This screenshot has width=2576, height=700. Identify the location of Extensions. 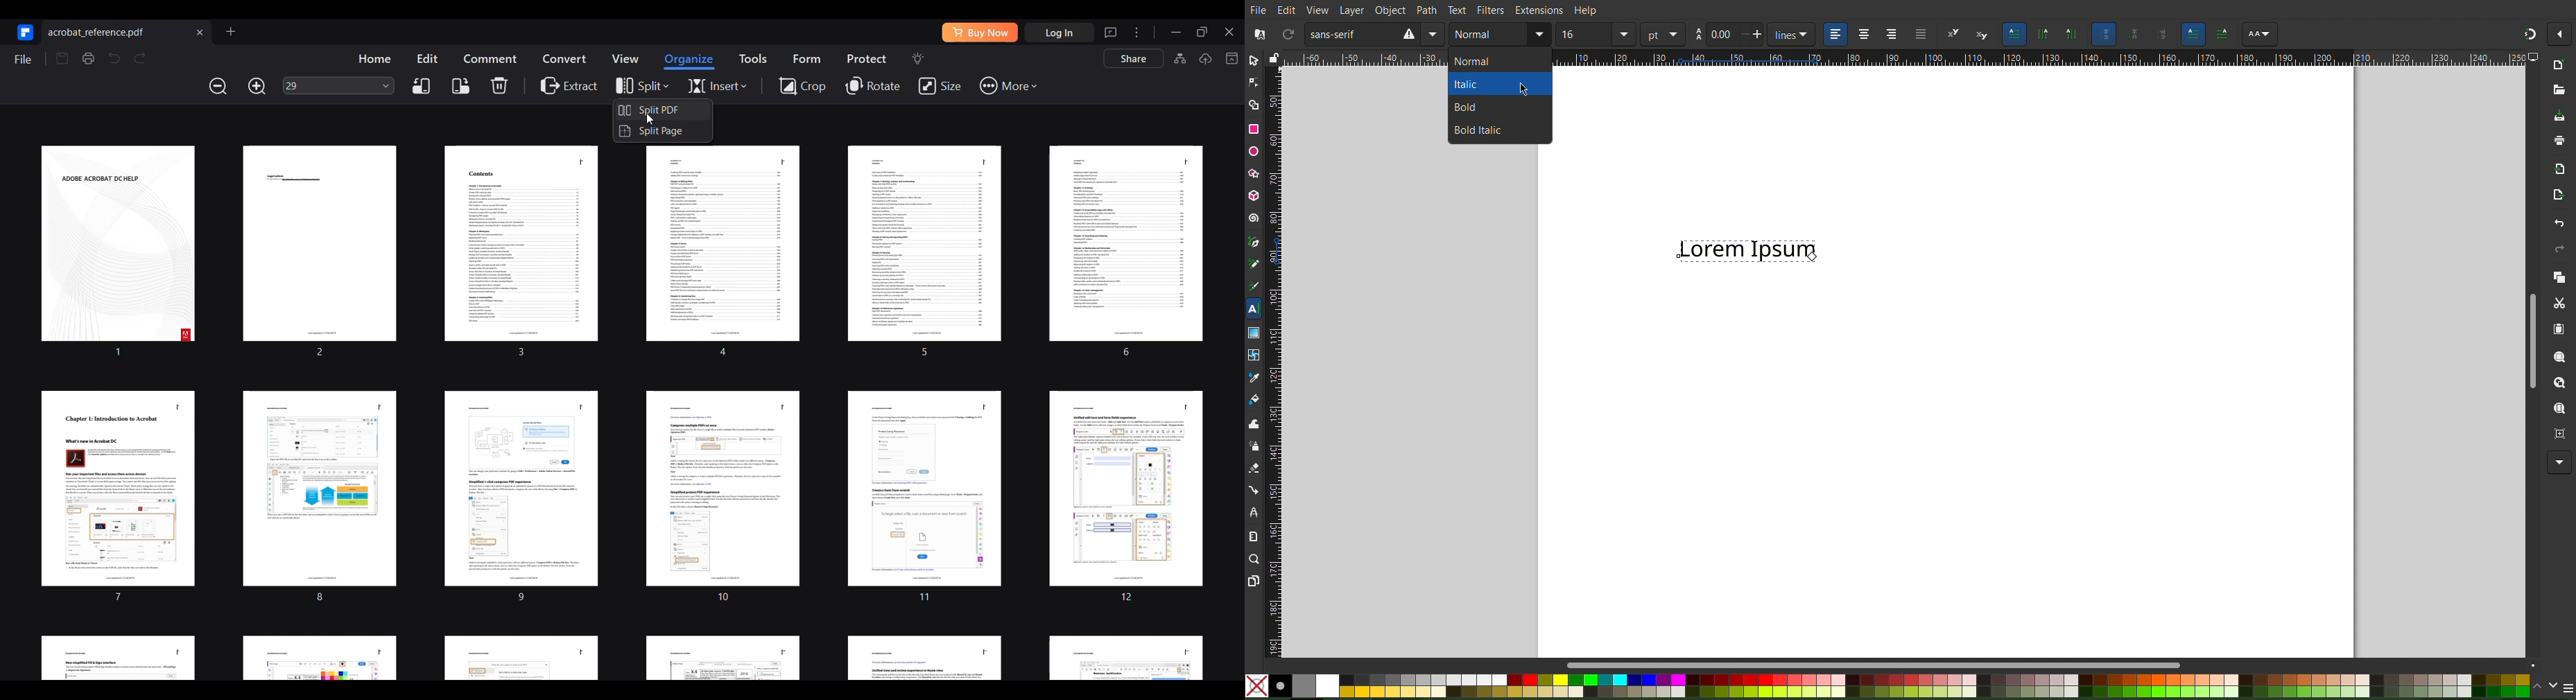
(1538, 10).